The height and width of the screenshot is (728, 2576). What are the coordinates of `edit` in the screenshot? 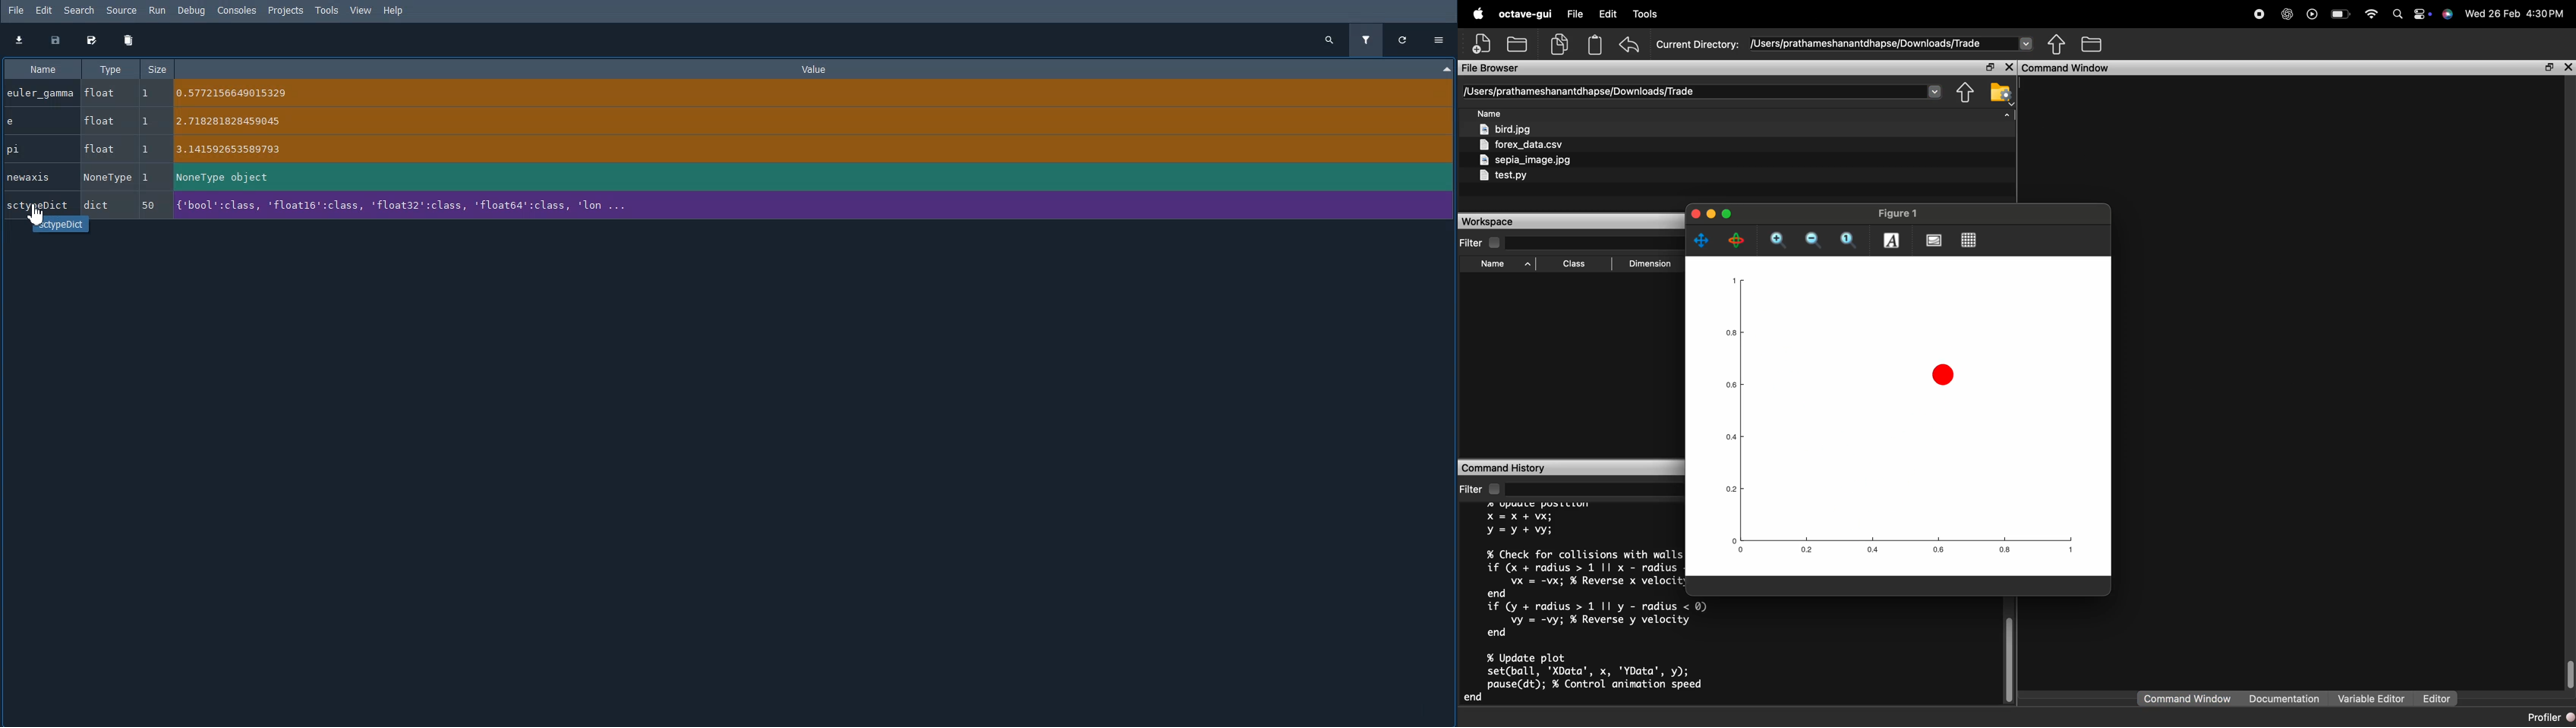 It's located at (1608, 14).